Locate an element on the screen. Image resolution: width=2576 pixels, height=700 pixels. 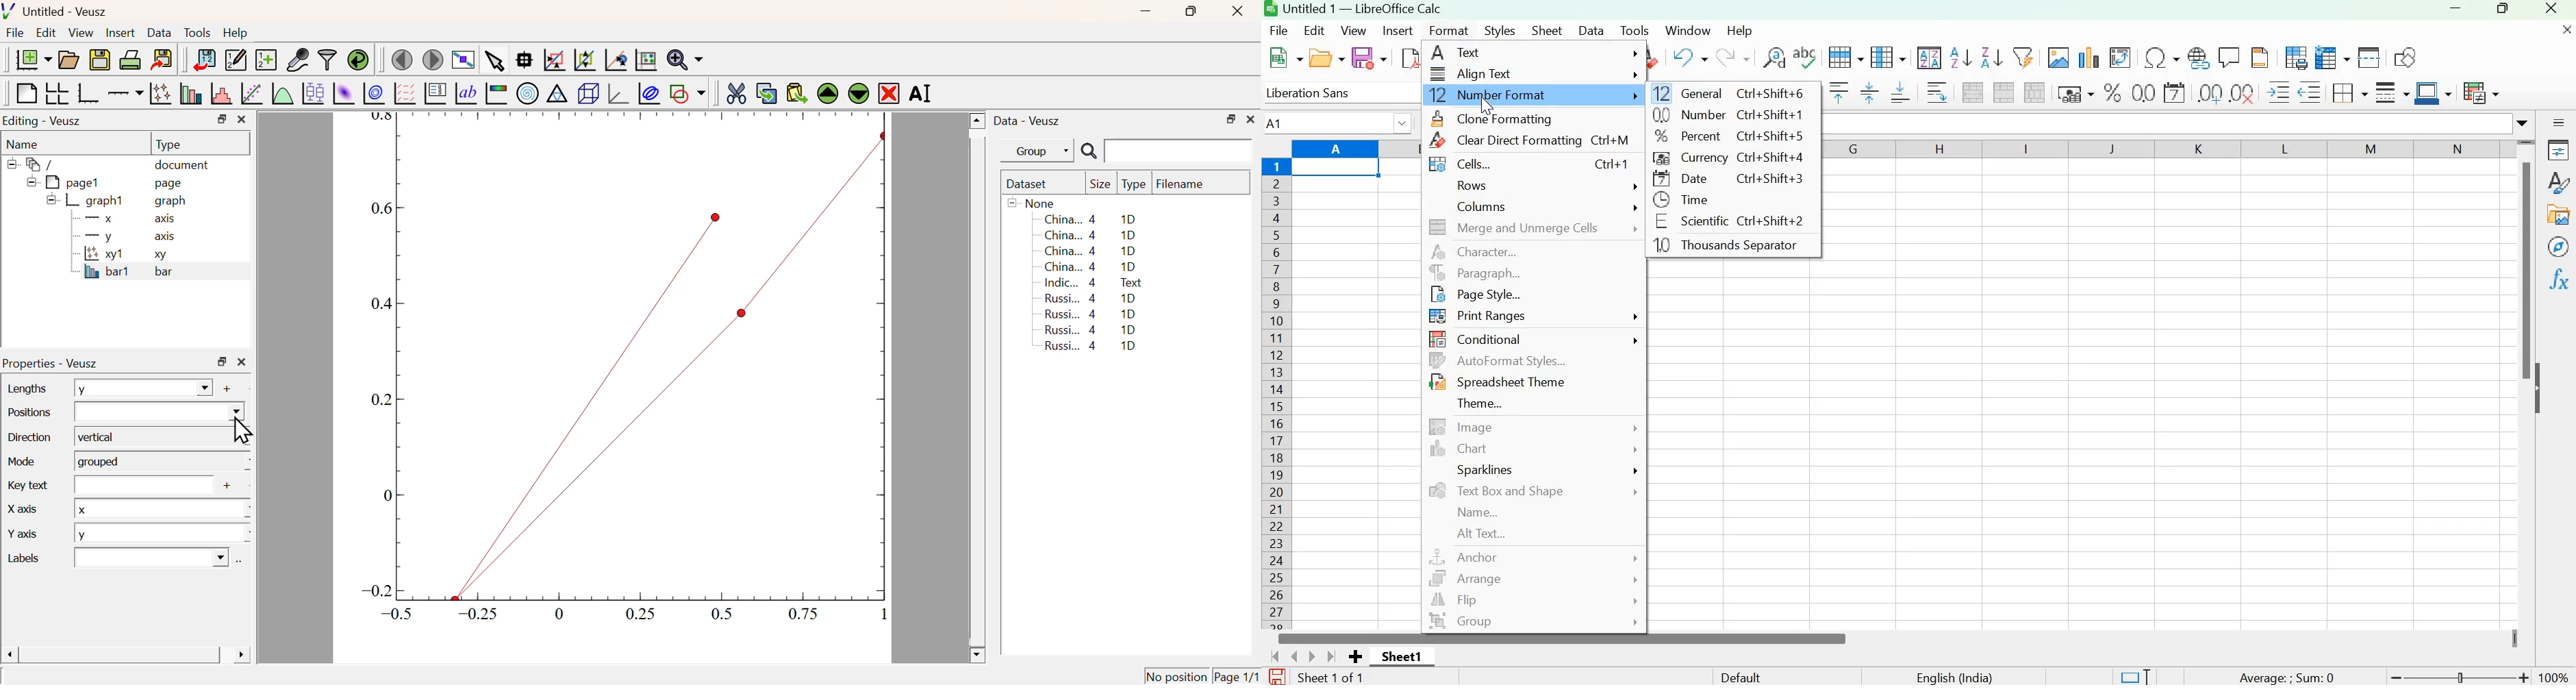
Redo is located at coordinates (1732, 58).